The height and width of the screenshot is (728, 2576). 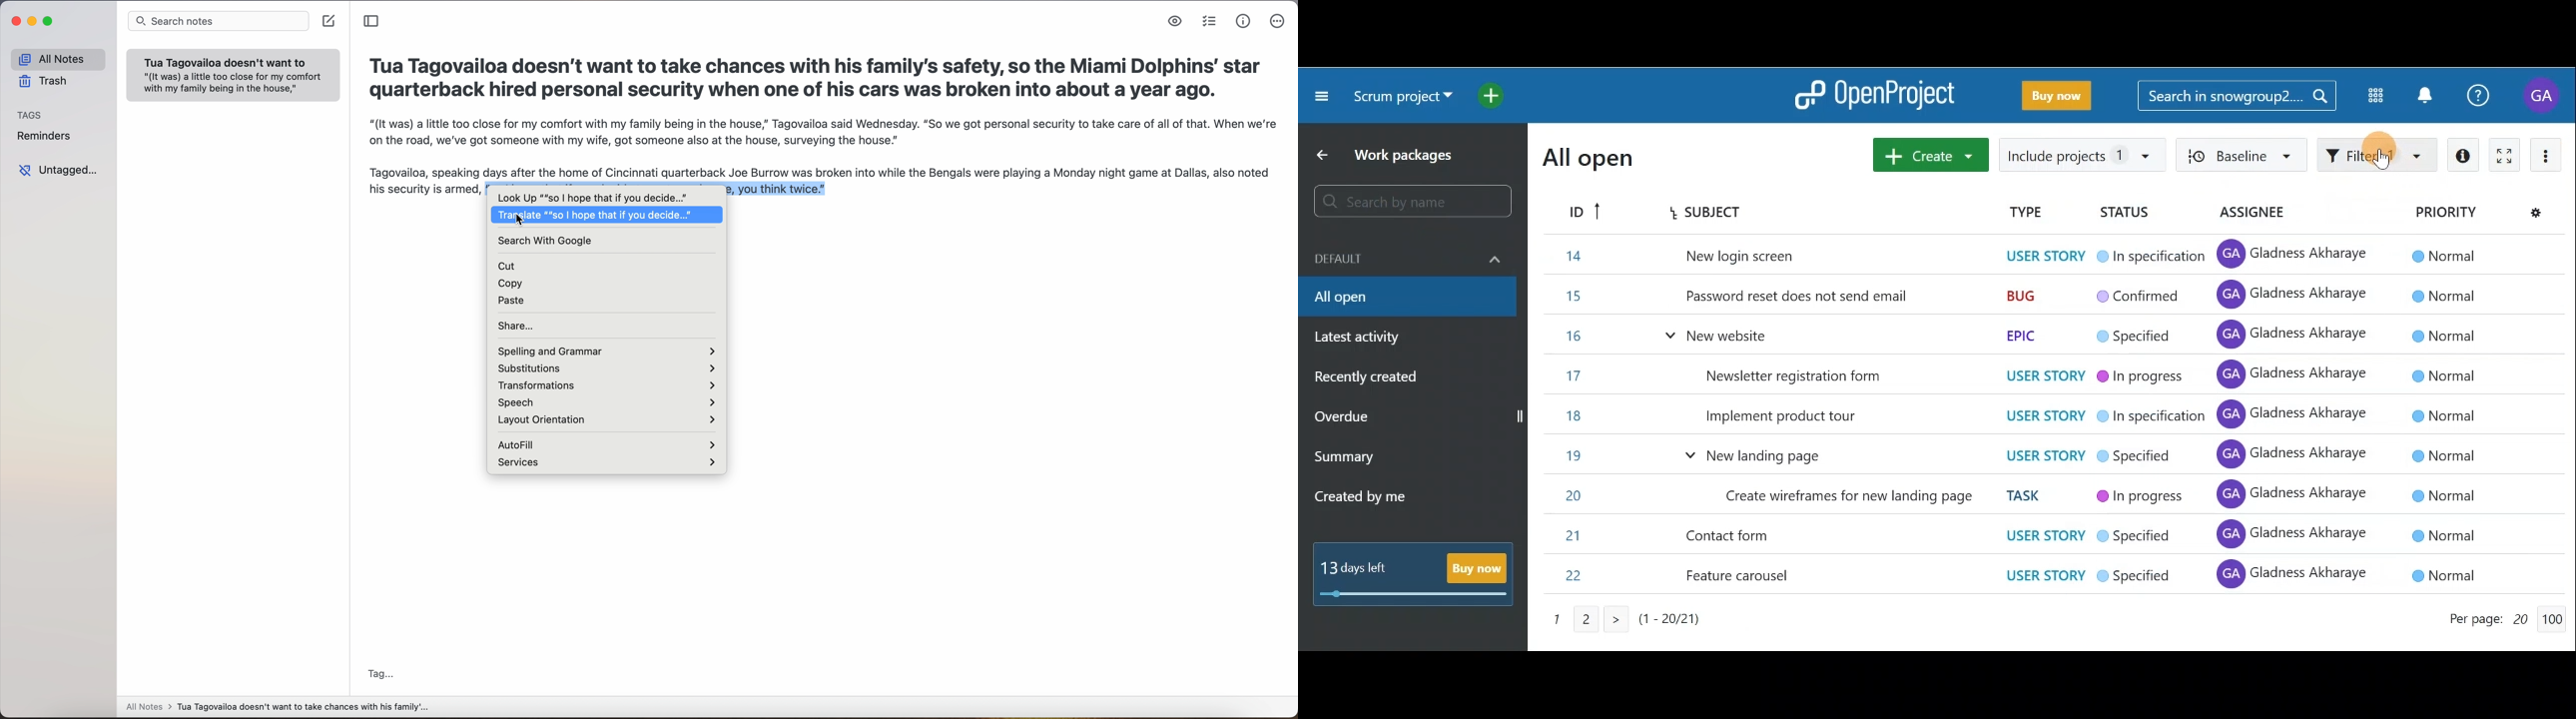 I want to click on toggle sidebar, so click(x=373, y=22).